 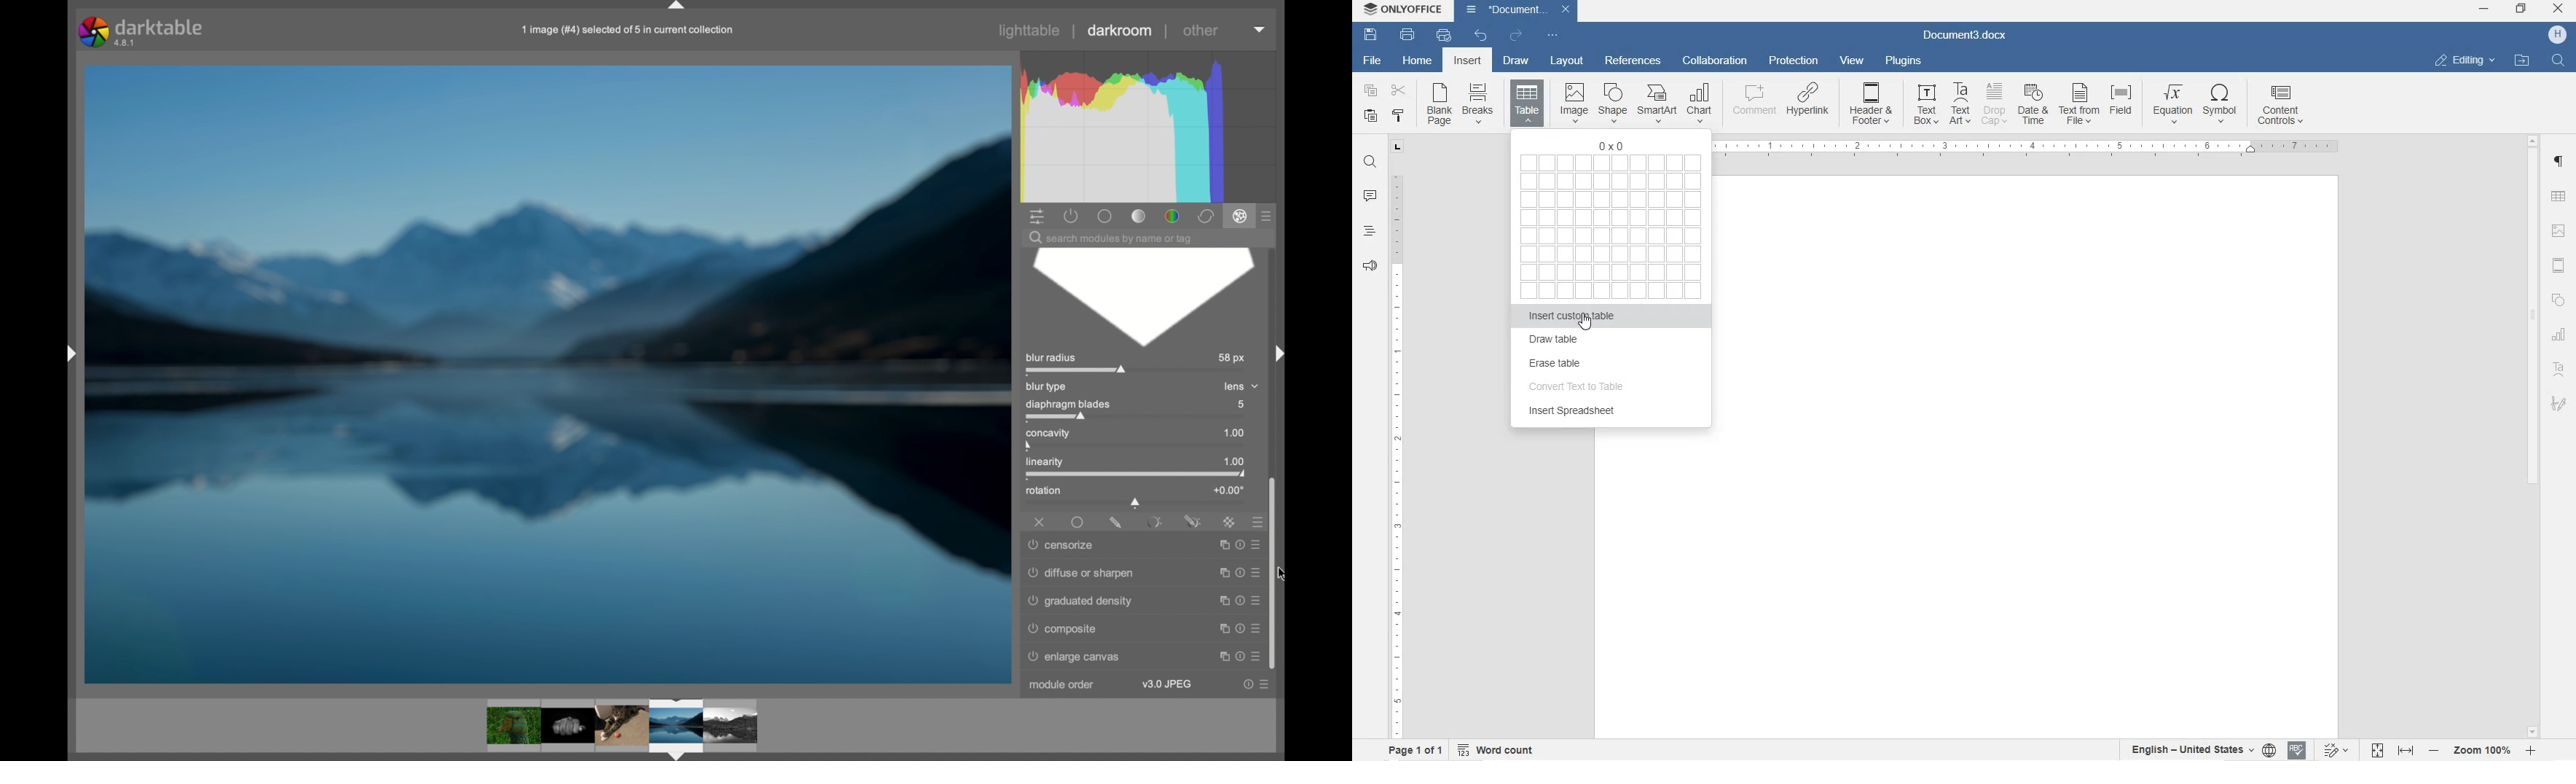 What do you see at coordinates (1901, 61) in the screenshot?
I see `PLUGINS` at bounding box center [1901, 61].